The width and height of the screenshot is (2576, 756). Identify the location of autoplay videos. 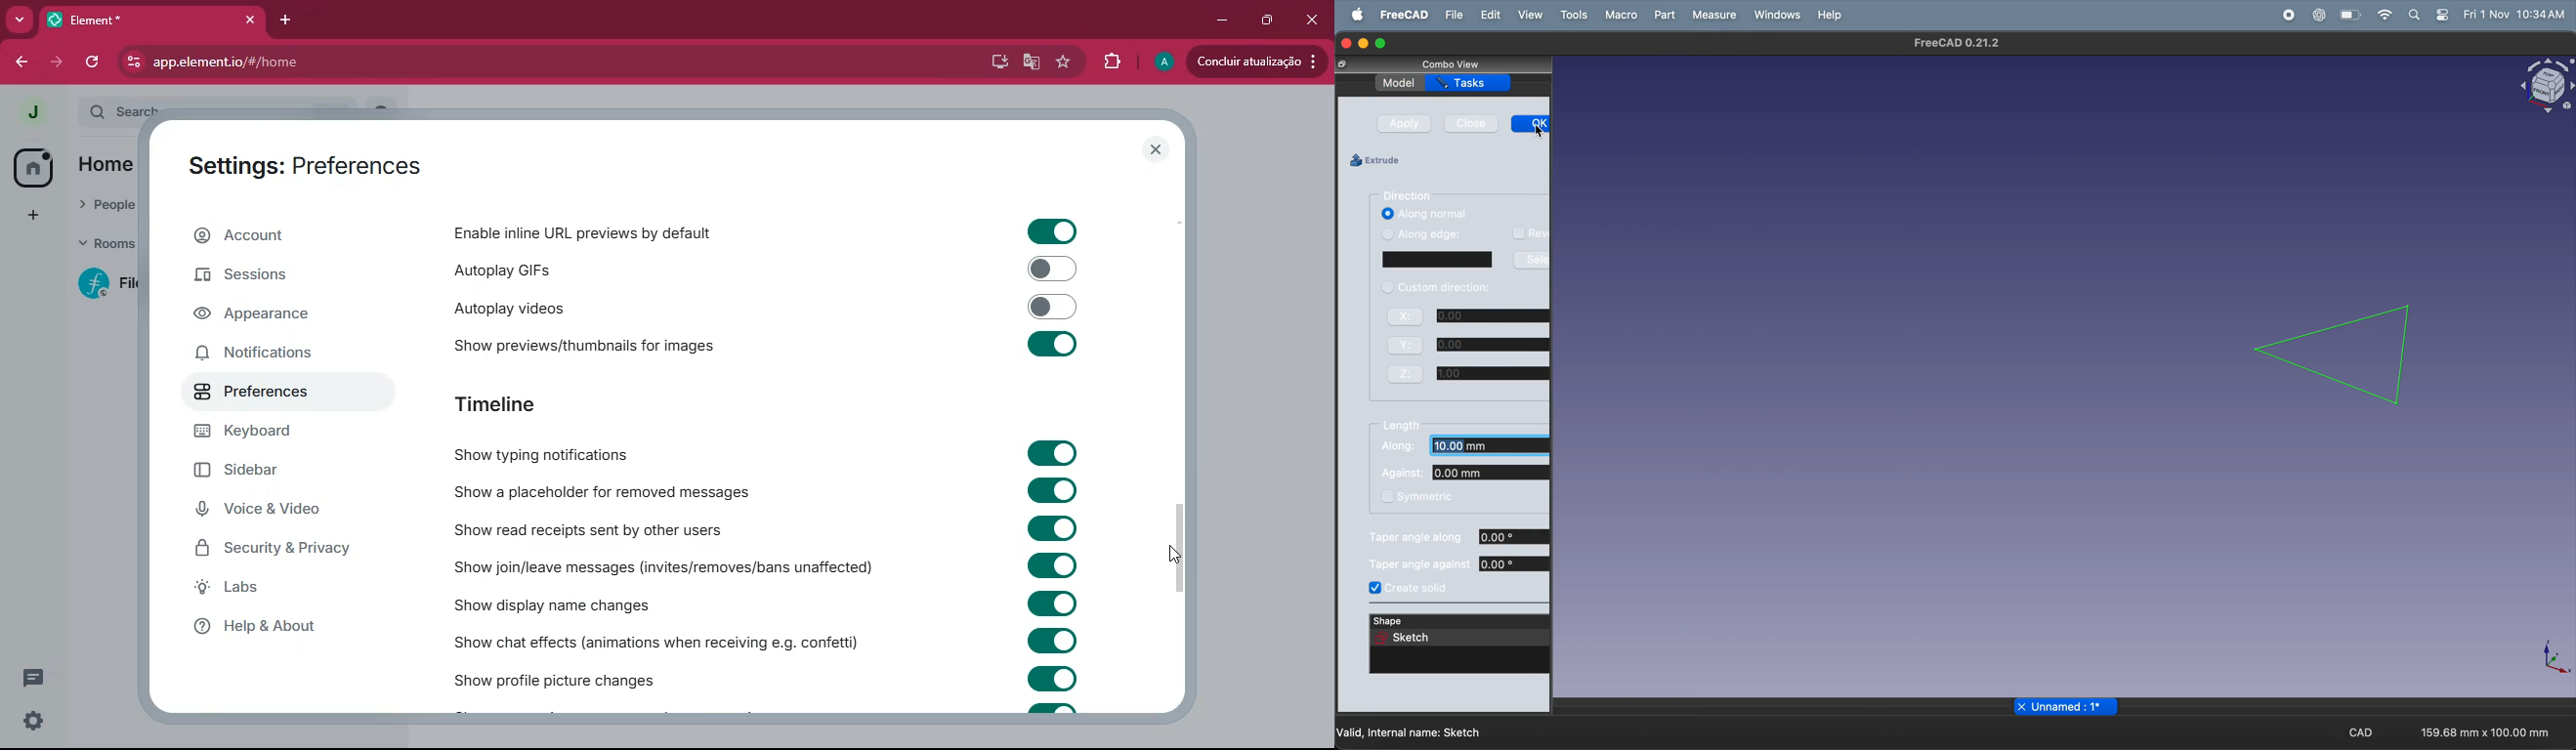
(552, 306).